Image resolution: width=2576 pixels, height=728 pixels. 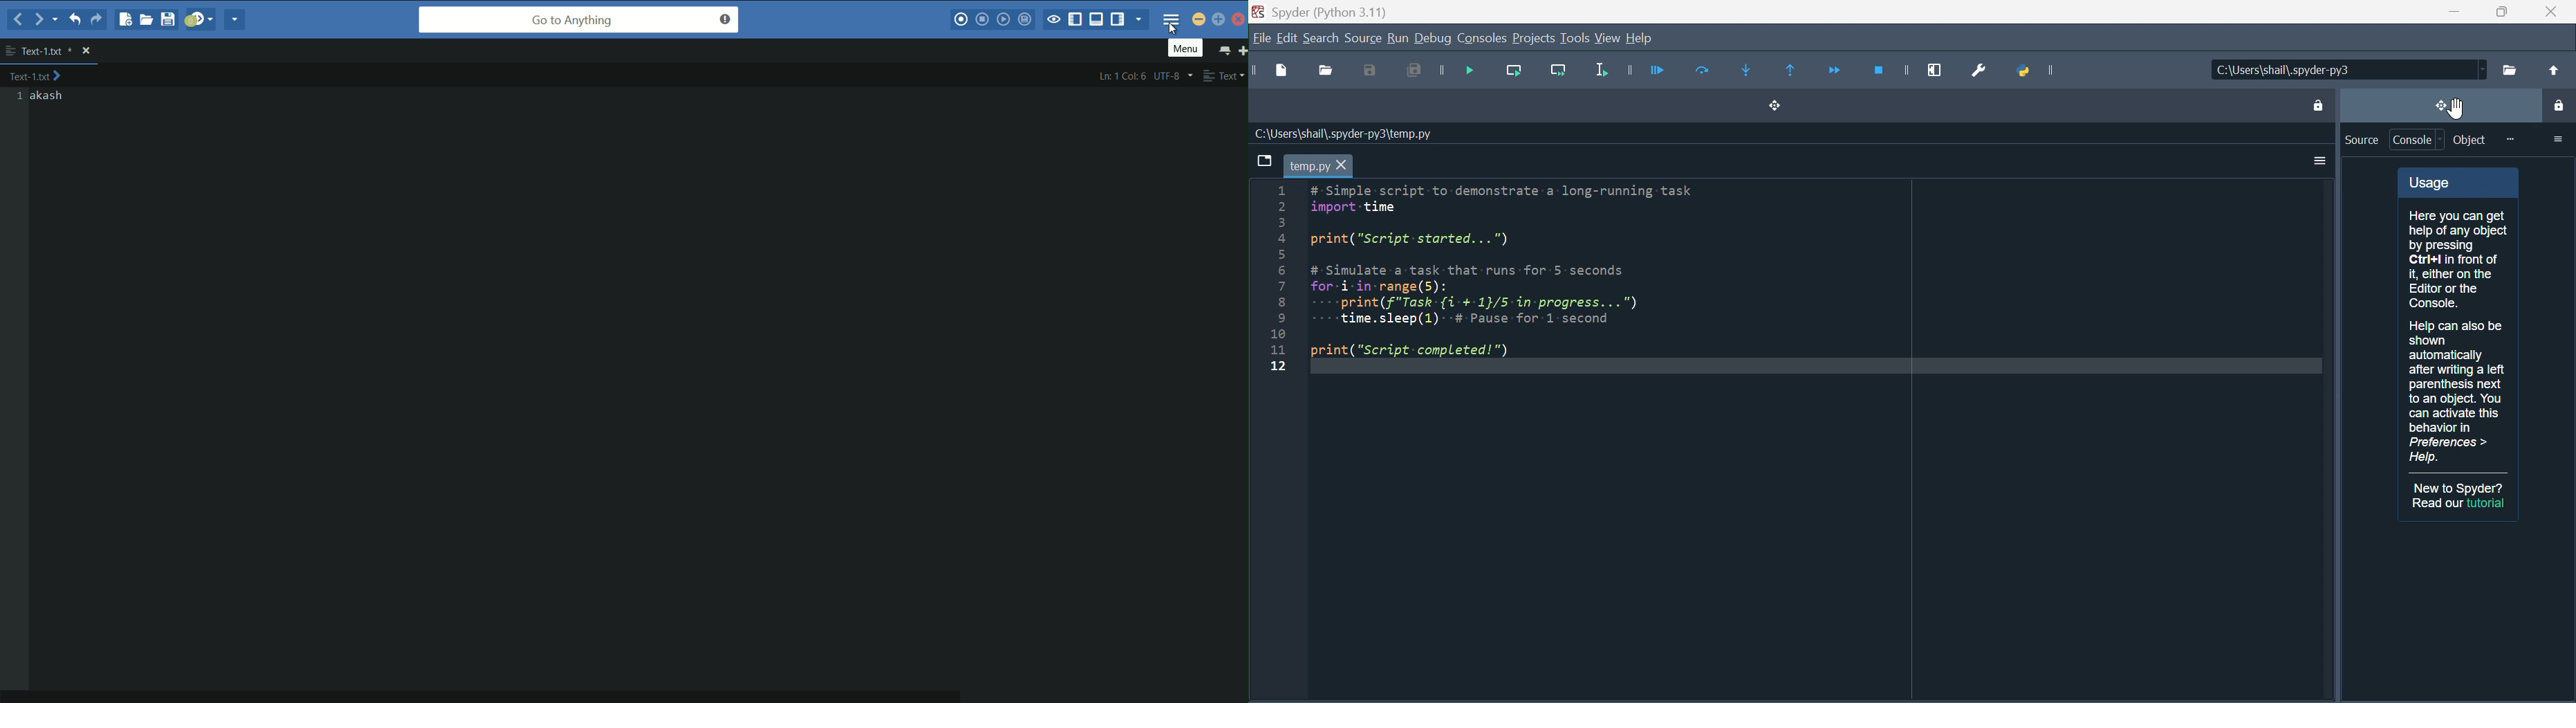 What do you see at coordinates (1574, 38) in the screenshot?
I see `Tools` at bounding box center [1574, 38].